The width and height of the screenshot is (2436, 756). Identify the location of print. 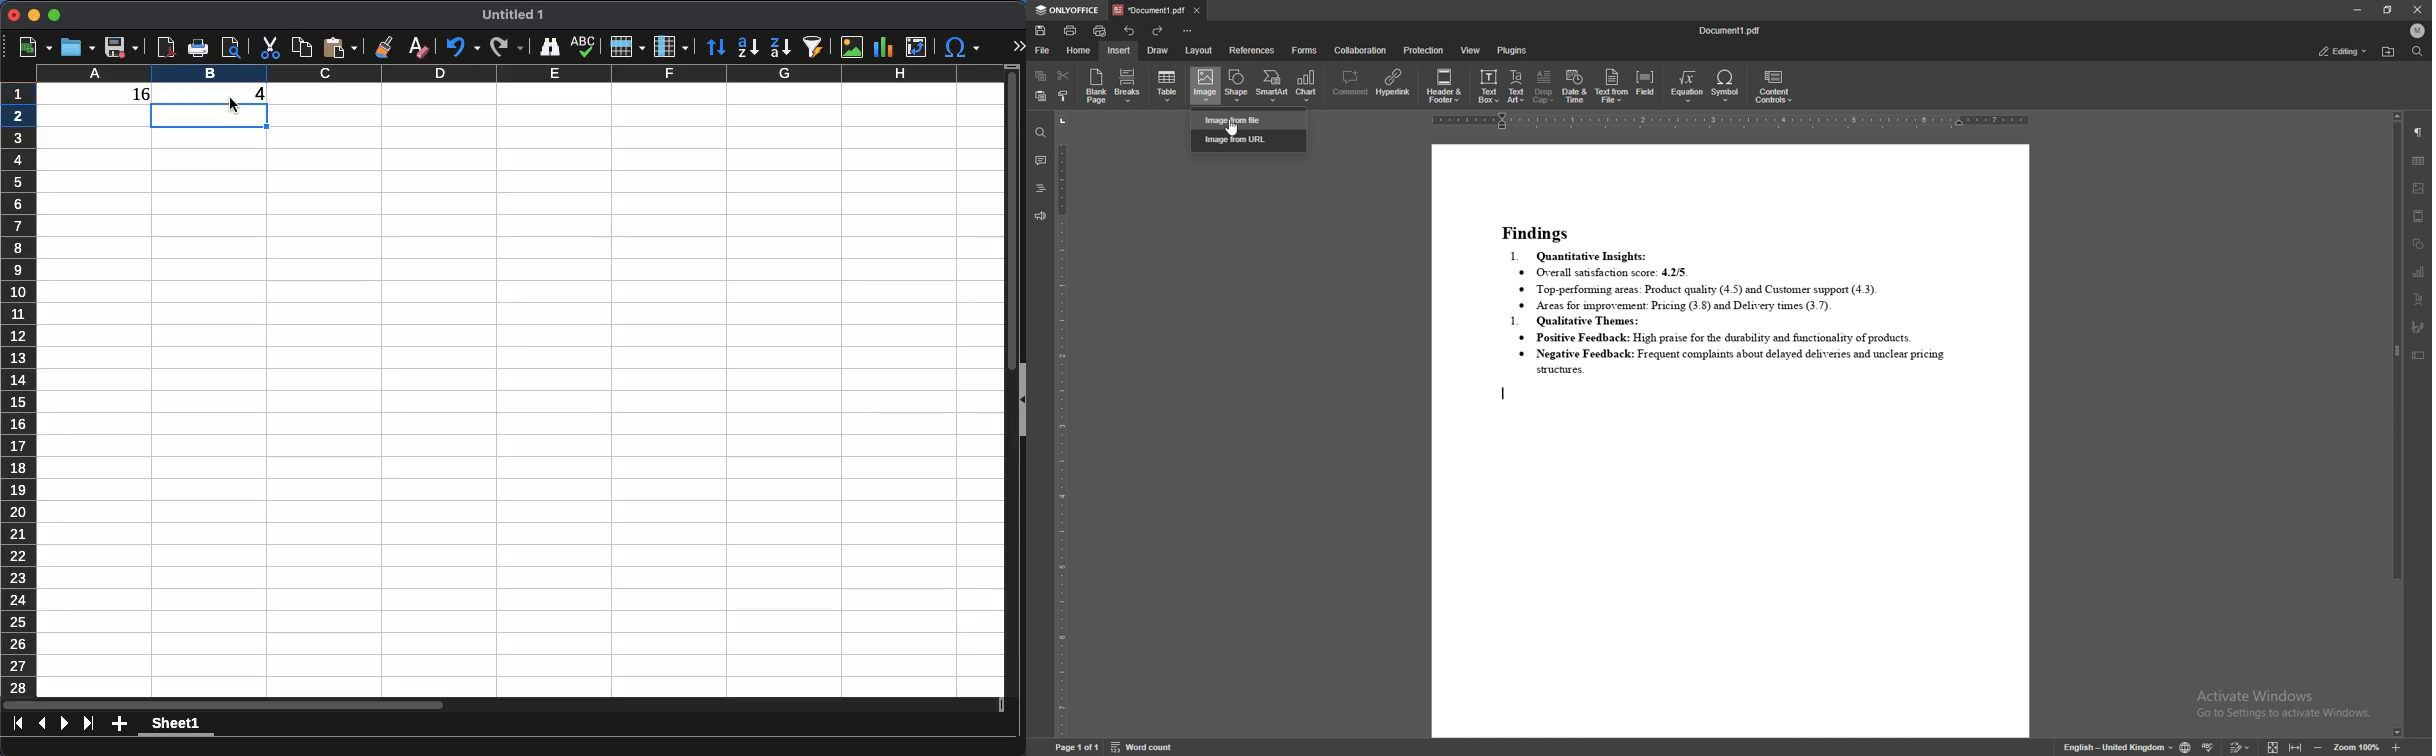
(1071, 30).